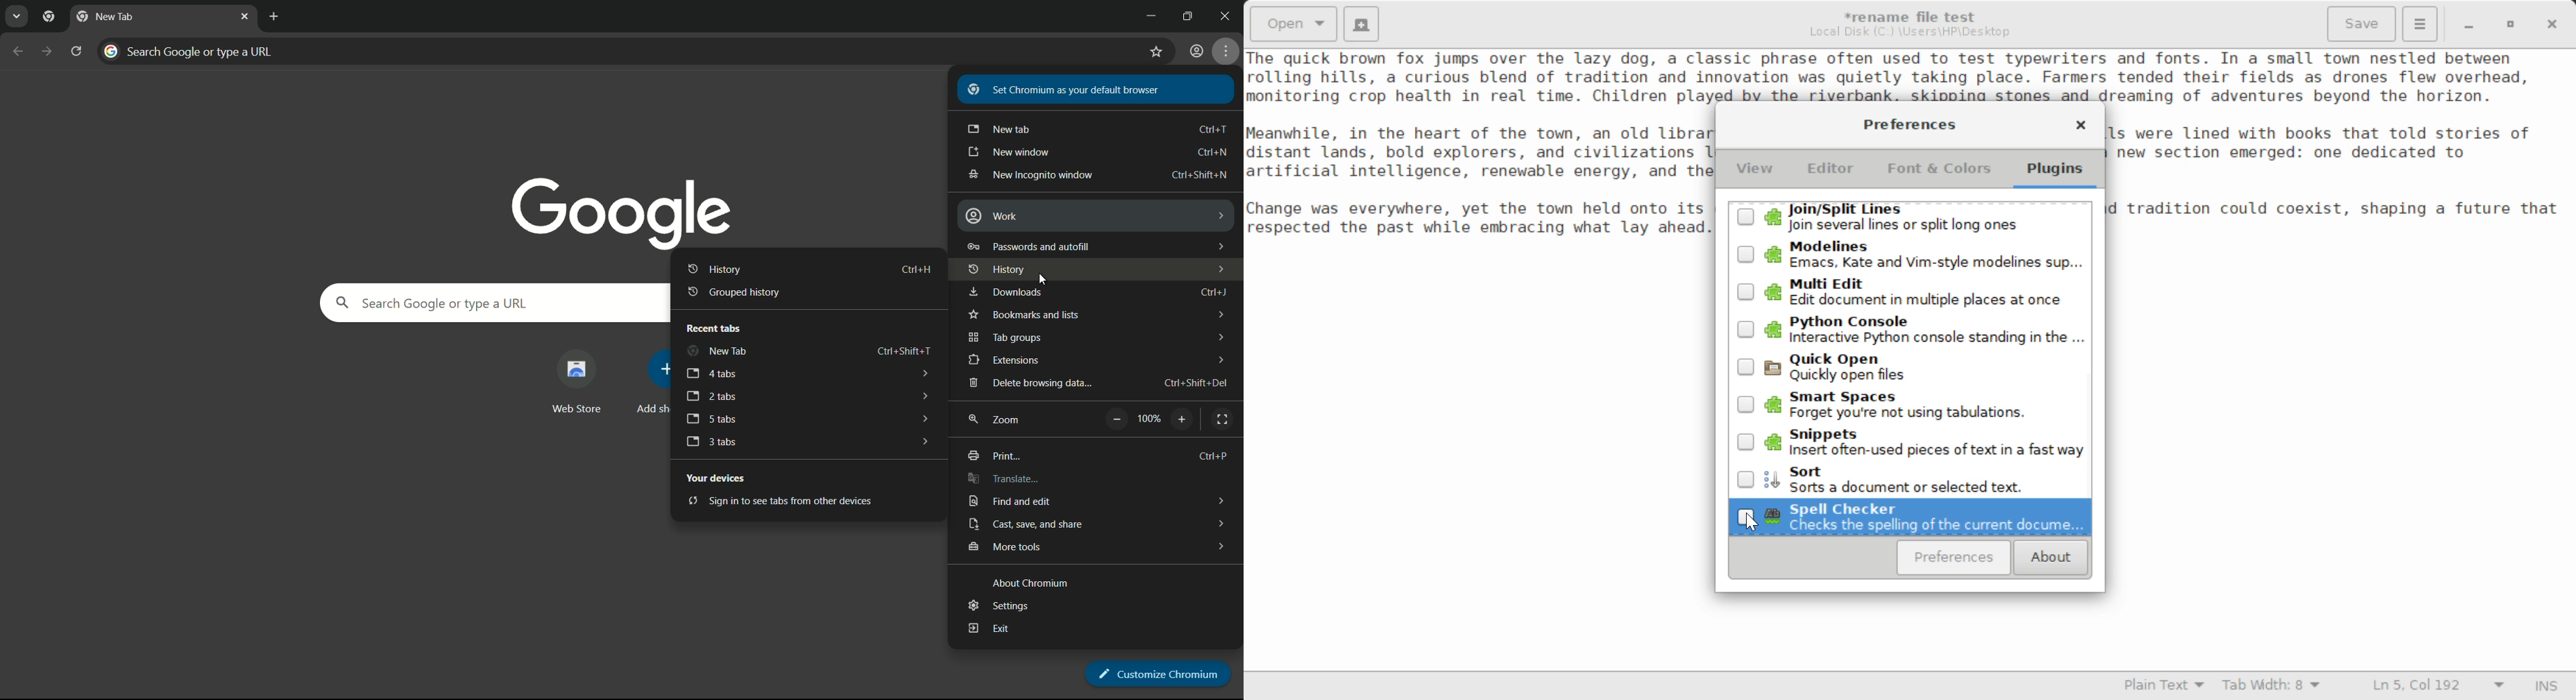  What do you see at coordinates (245, 15) in the screenshot?
I see `close` at bounding box center [245, 15].